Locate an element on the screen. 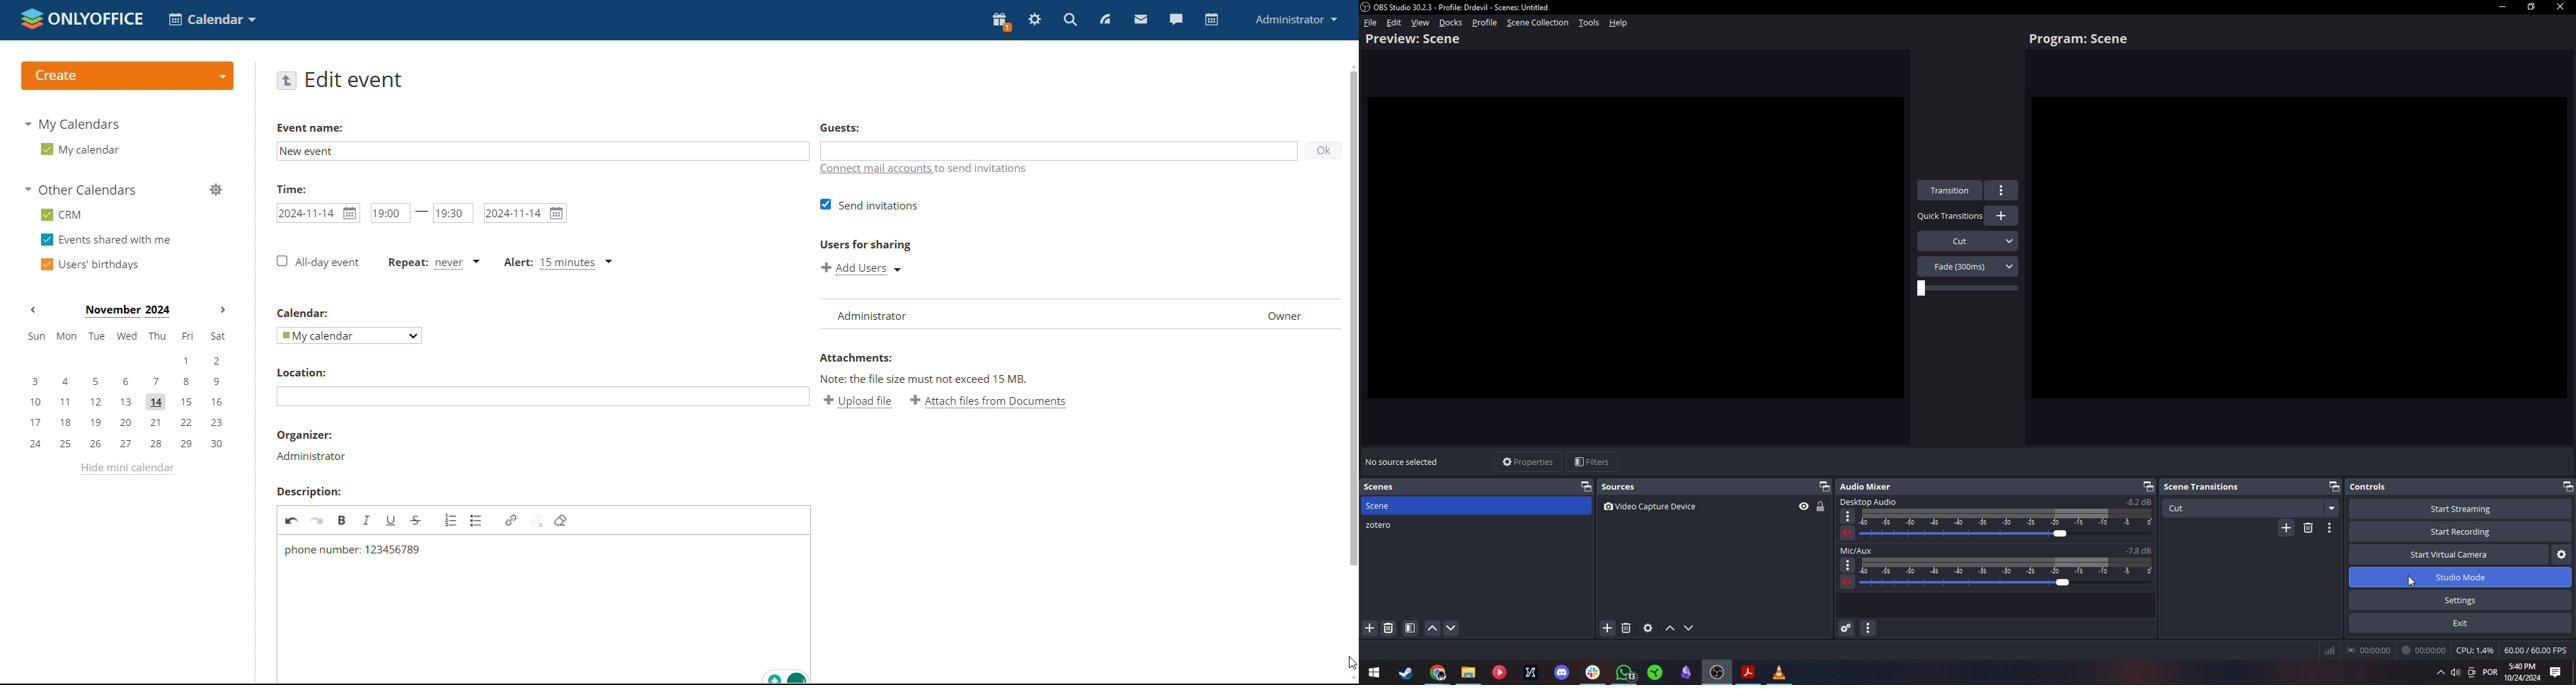 The width and height of the screenshot is (2576, 700). Move source down is located at coordinates (1689, 629).